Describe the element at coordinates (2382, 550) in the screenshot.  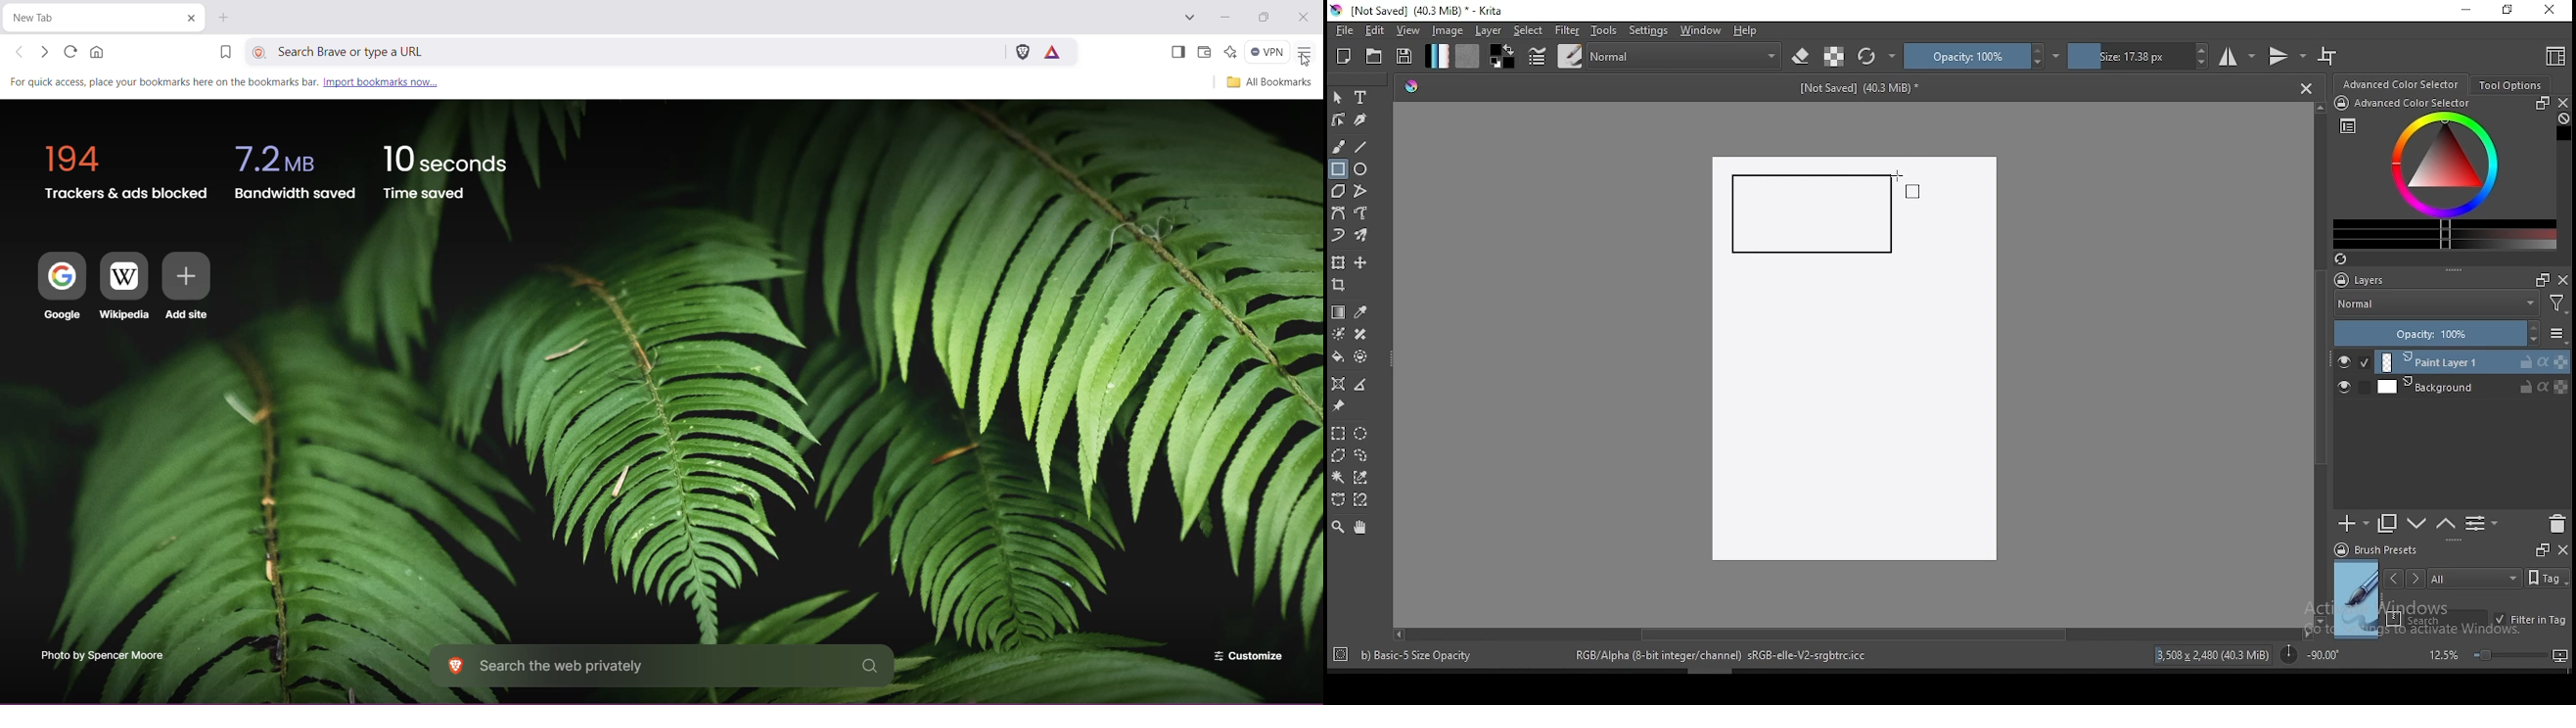
I see `brush presets` at that location.